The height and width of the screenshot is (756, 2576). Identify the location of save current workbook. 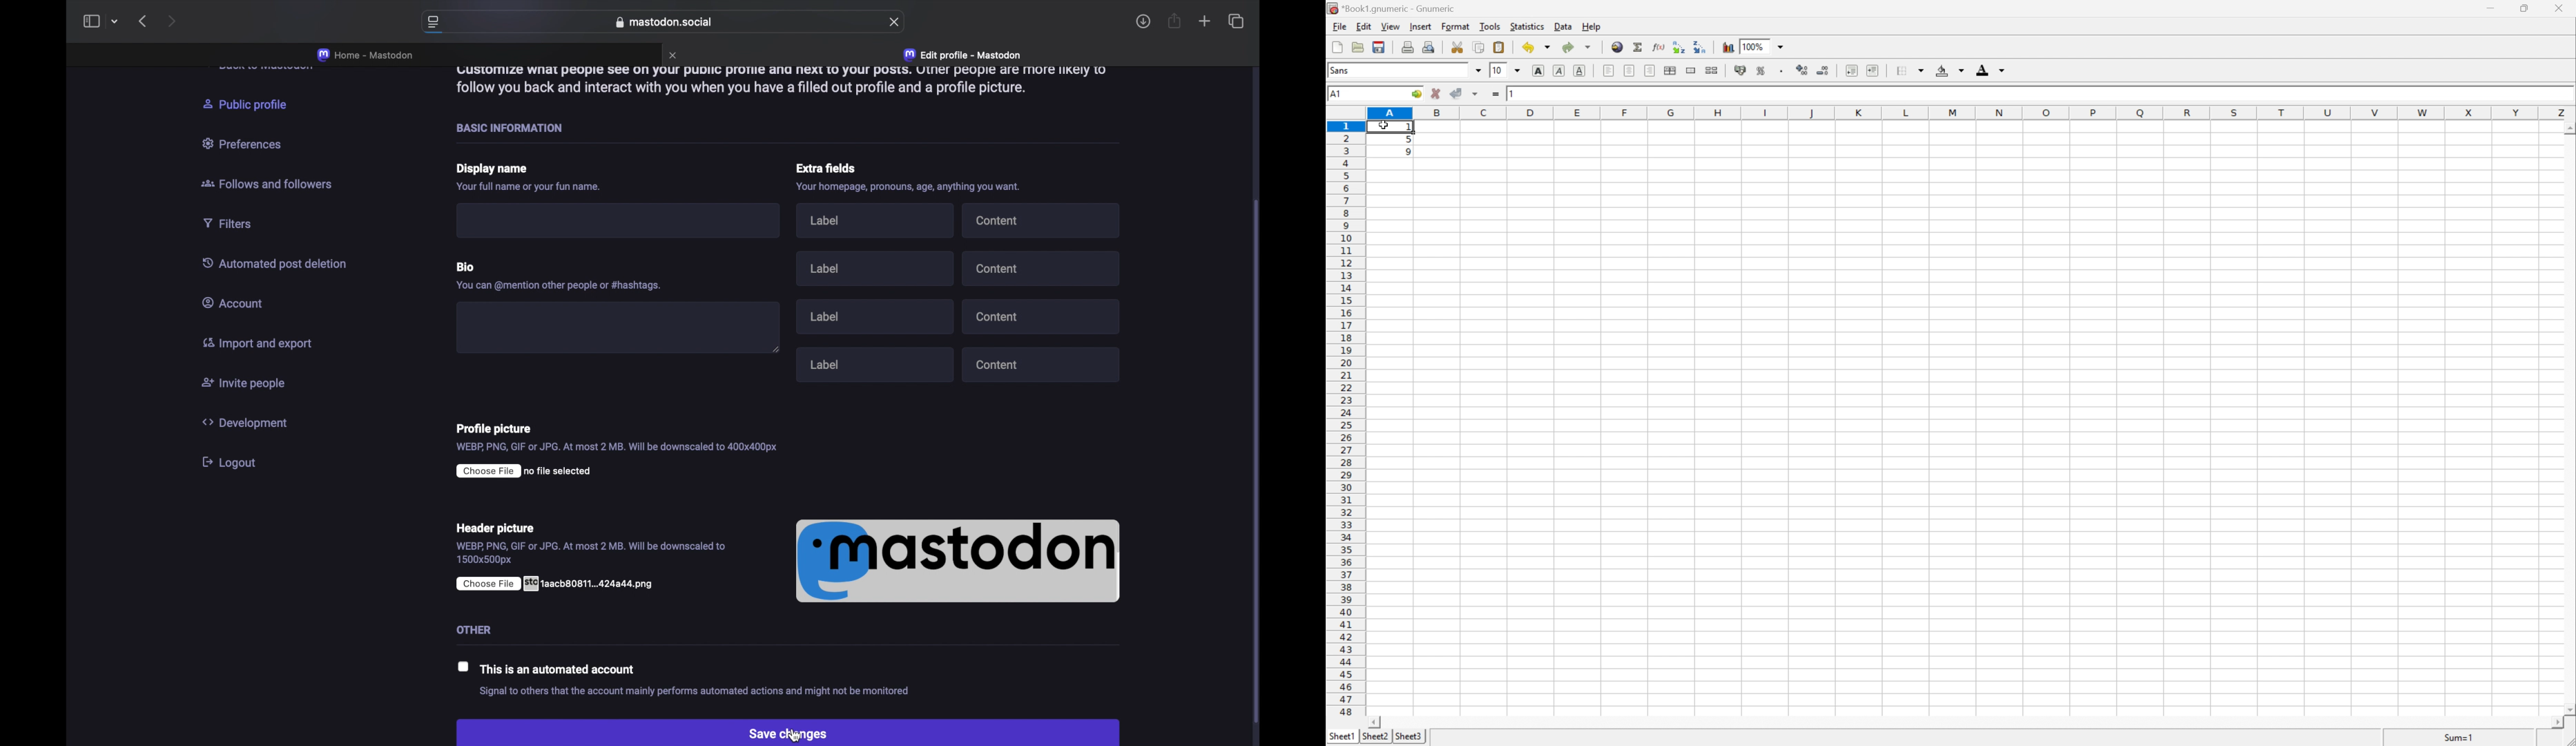
(1379, 47).